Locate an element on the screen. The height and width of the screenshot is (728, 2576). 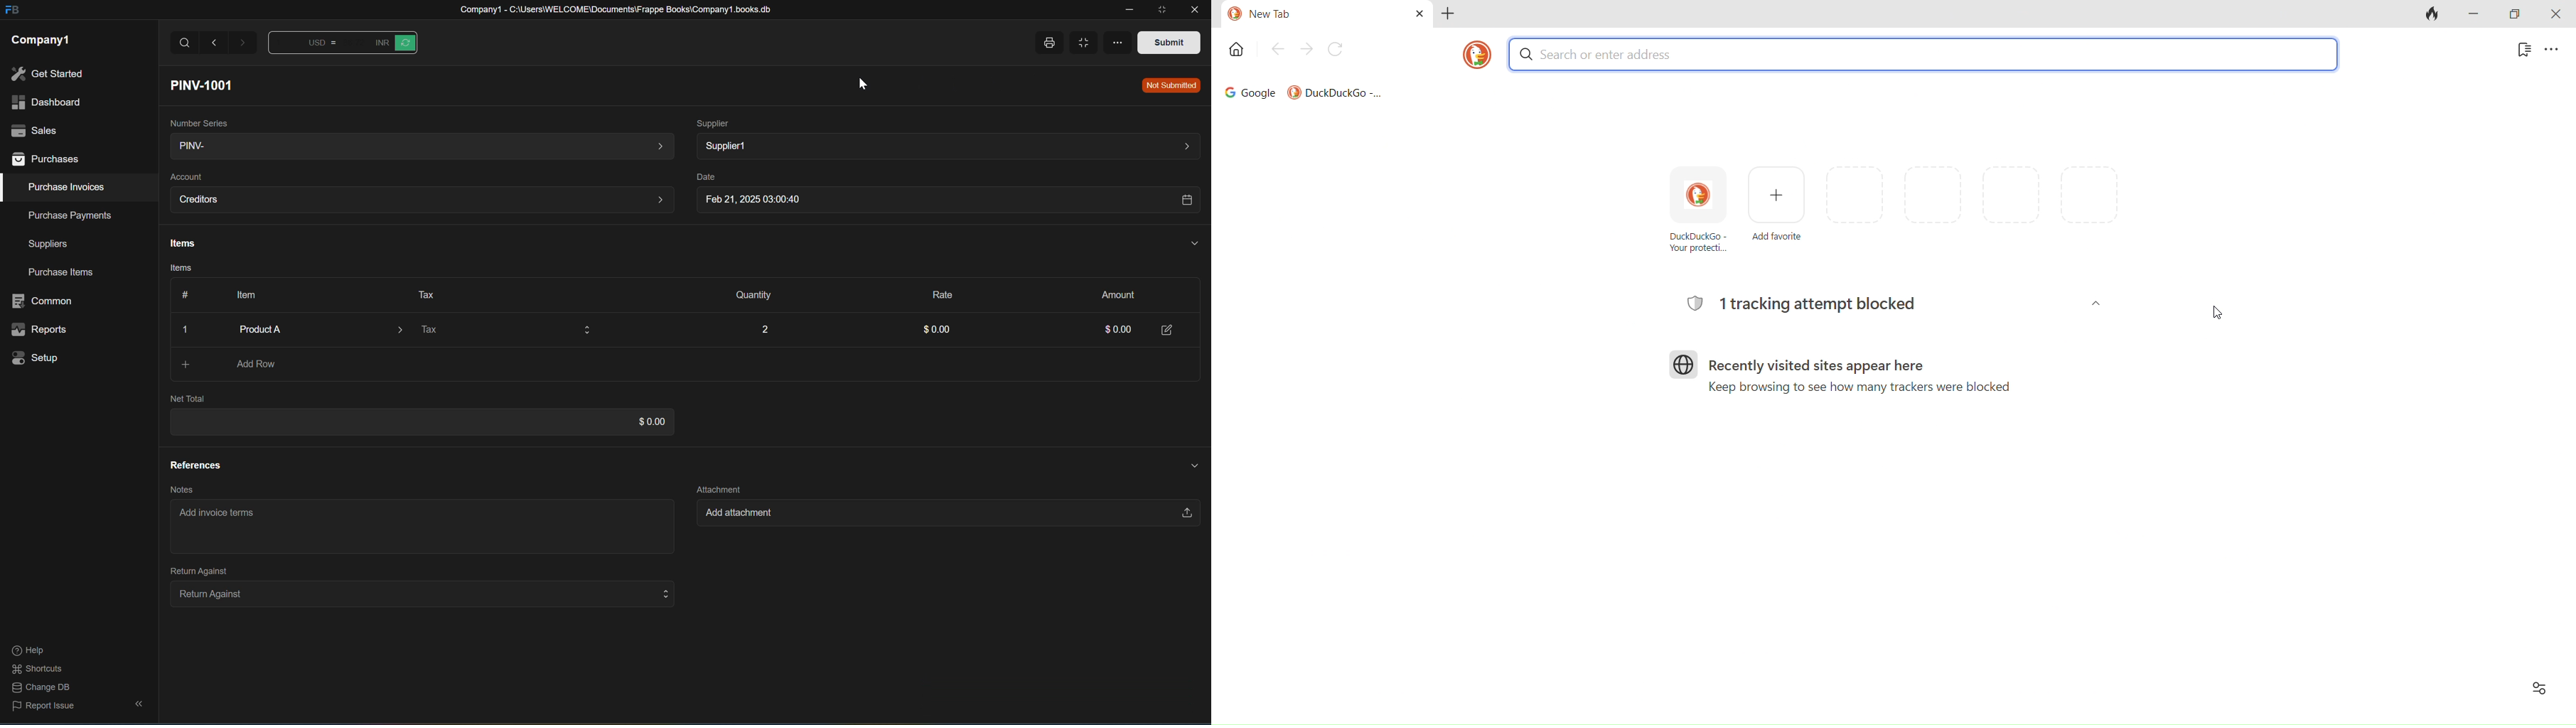
Tax is located at coordinates (422, 294).